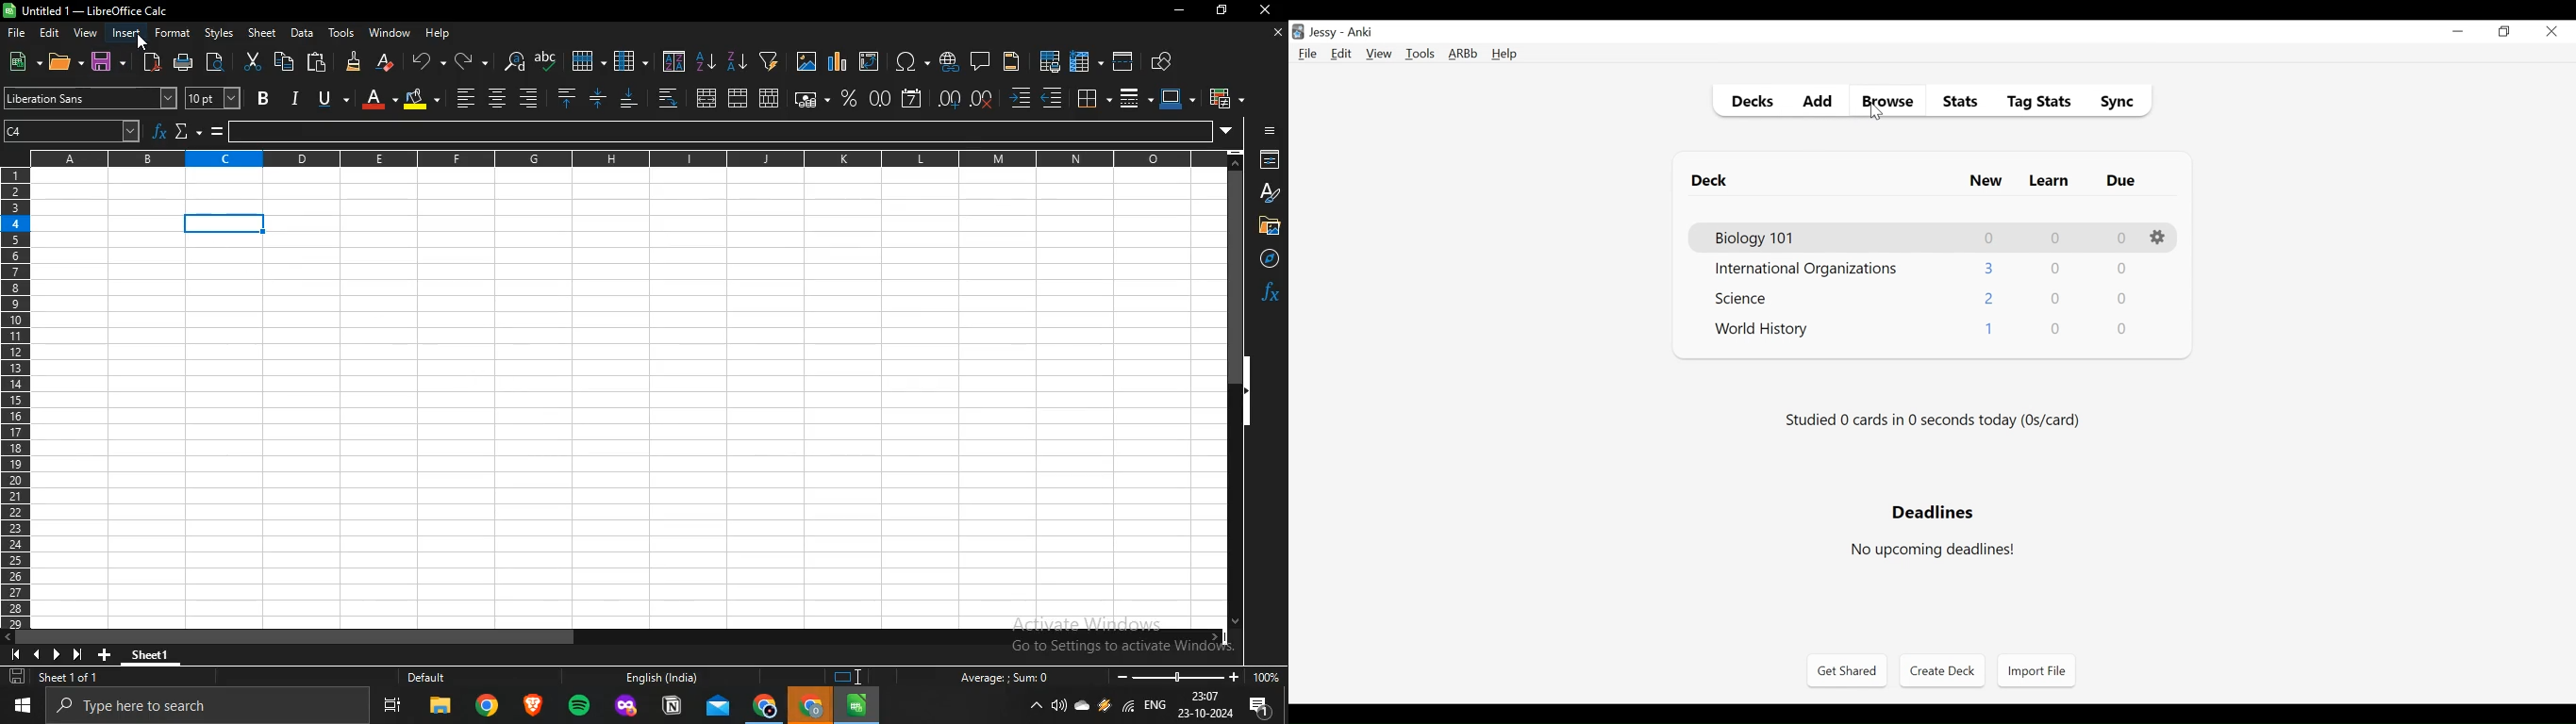  Describe the element at coordinates (2122, 181) in the screenshot. I see `Due` at that location.